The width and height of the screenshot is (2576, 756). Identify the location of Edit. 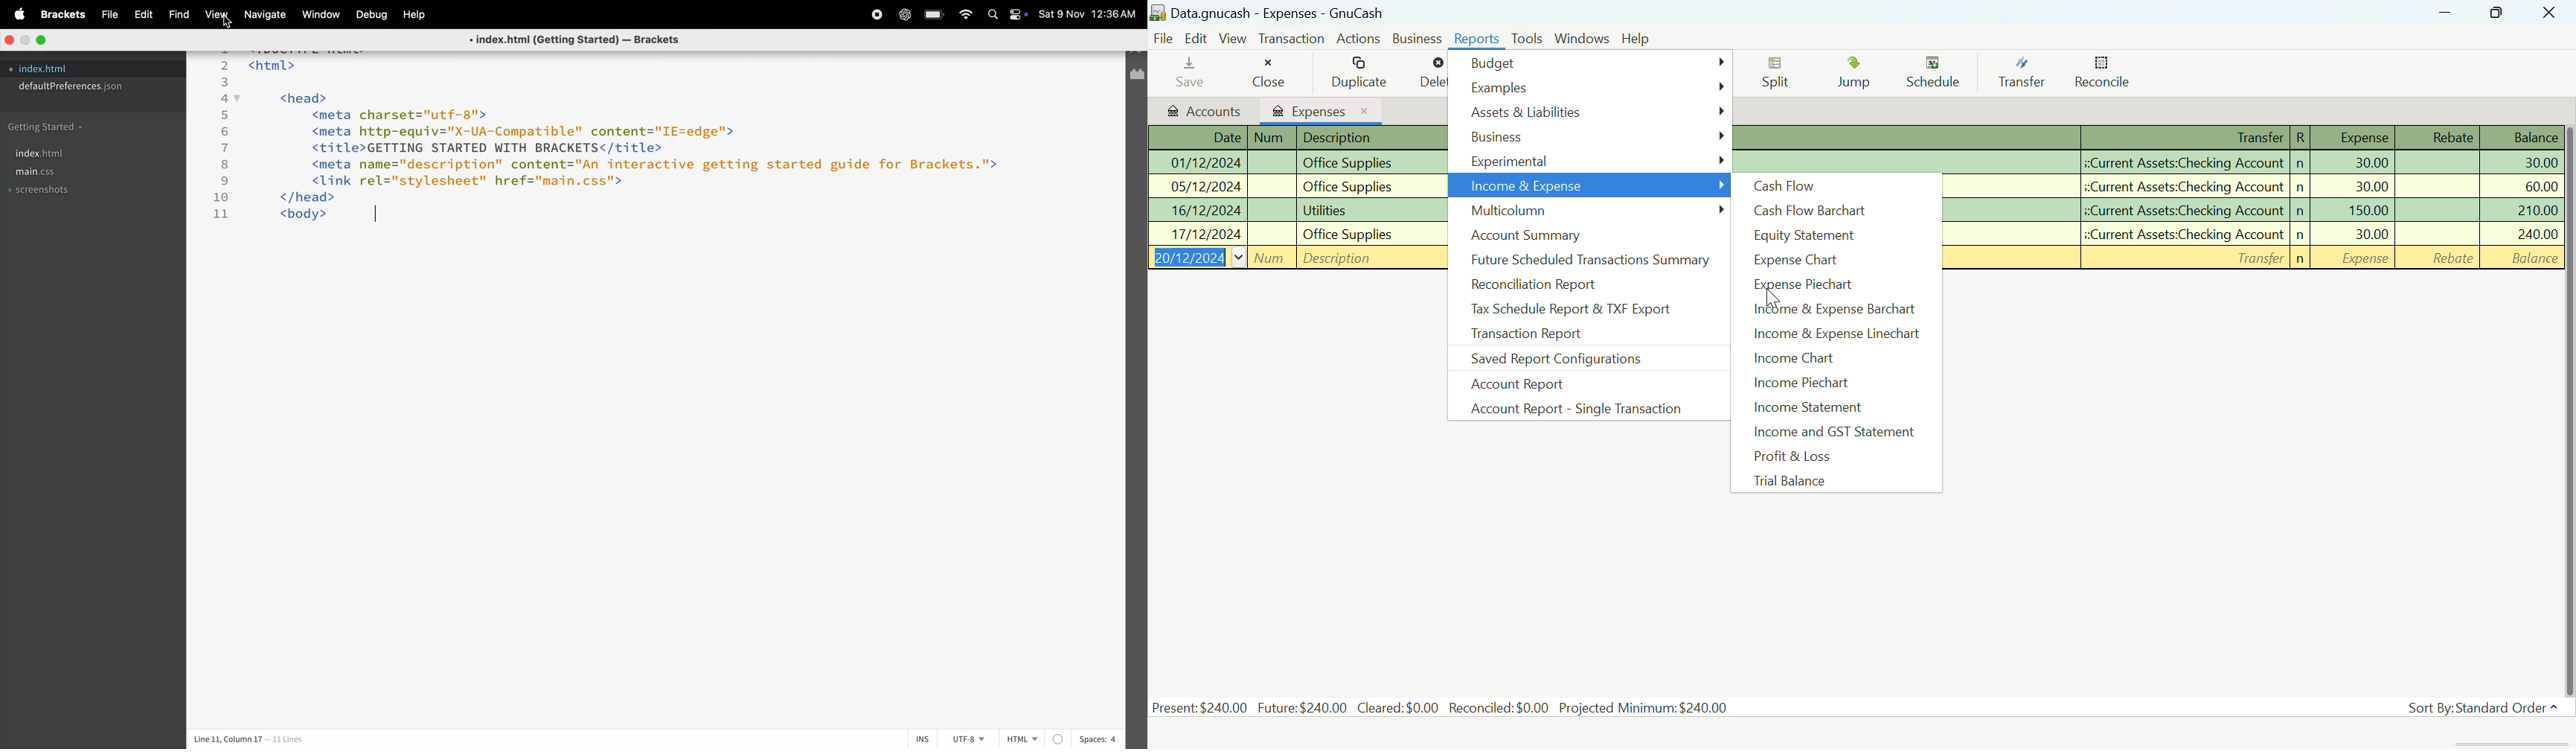
(1197, 37).